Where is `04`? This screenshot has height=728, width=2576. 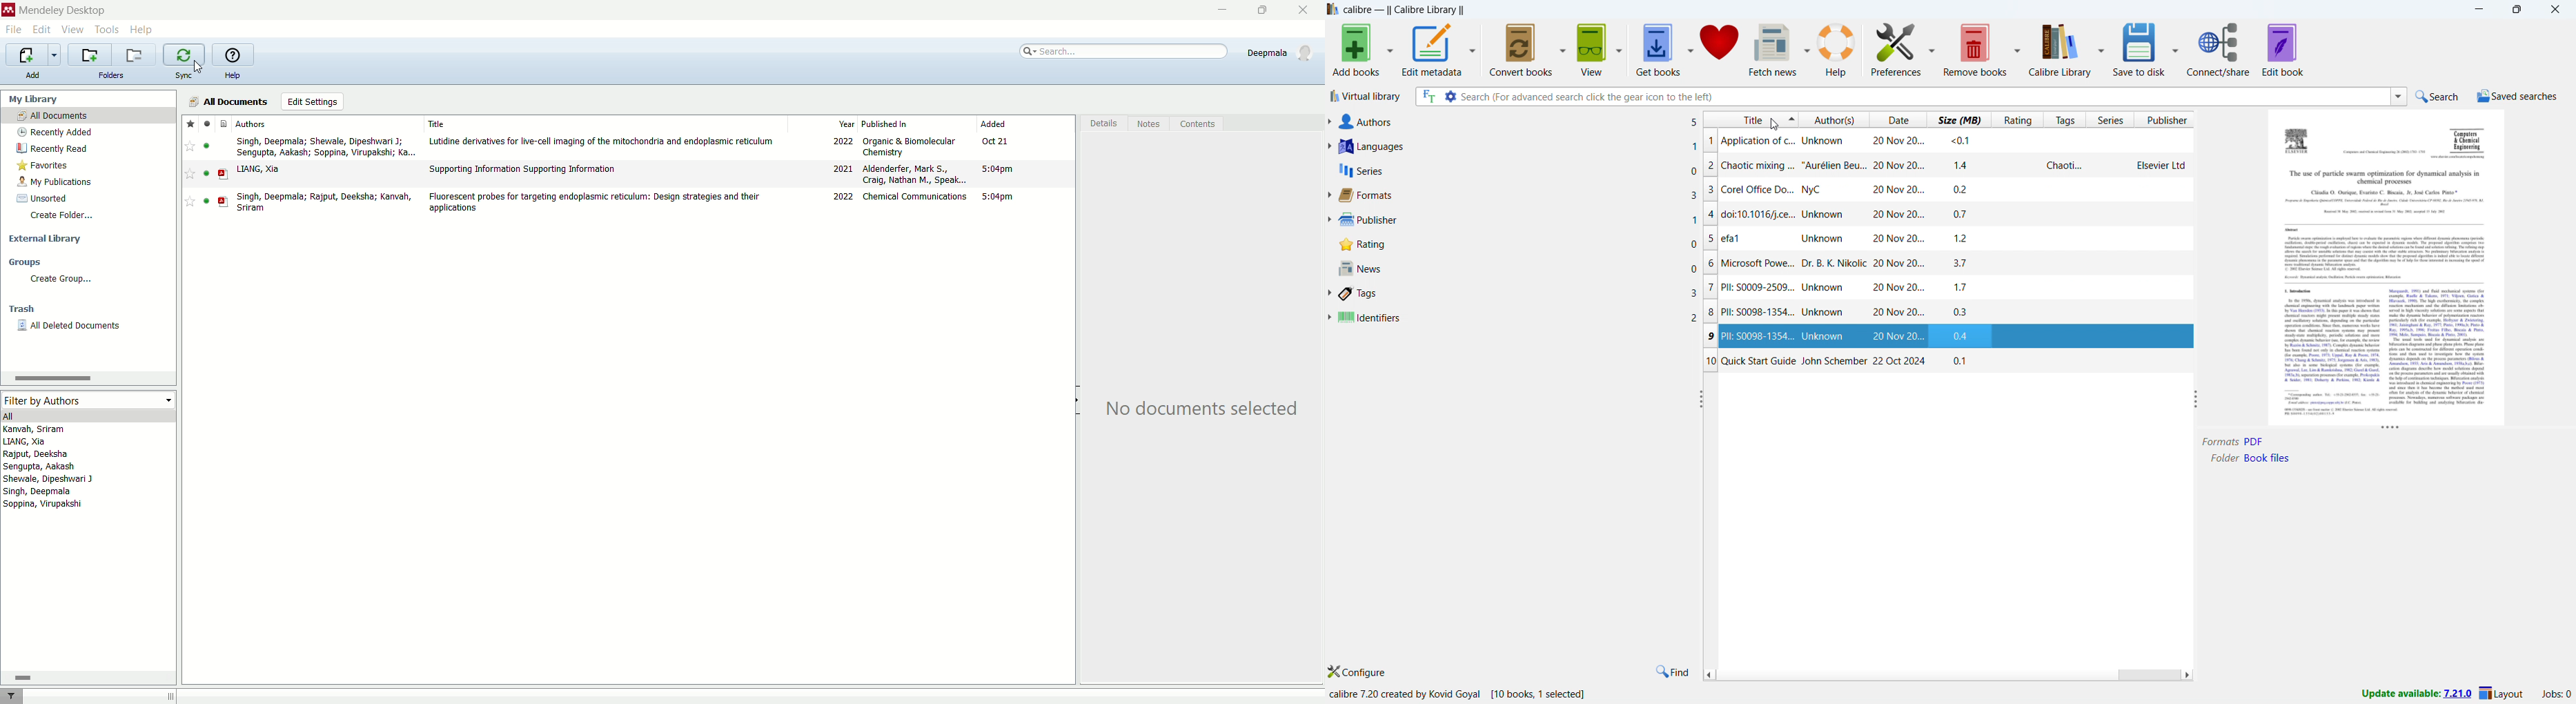
04 is located at coordinates (1965, 336).